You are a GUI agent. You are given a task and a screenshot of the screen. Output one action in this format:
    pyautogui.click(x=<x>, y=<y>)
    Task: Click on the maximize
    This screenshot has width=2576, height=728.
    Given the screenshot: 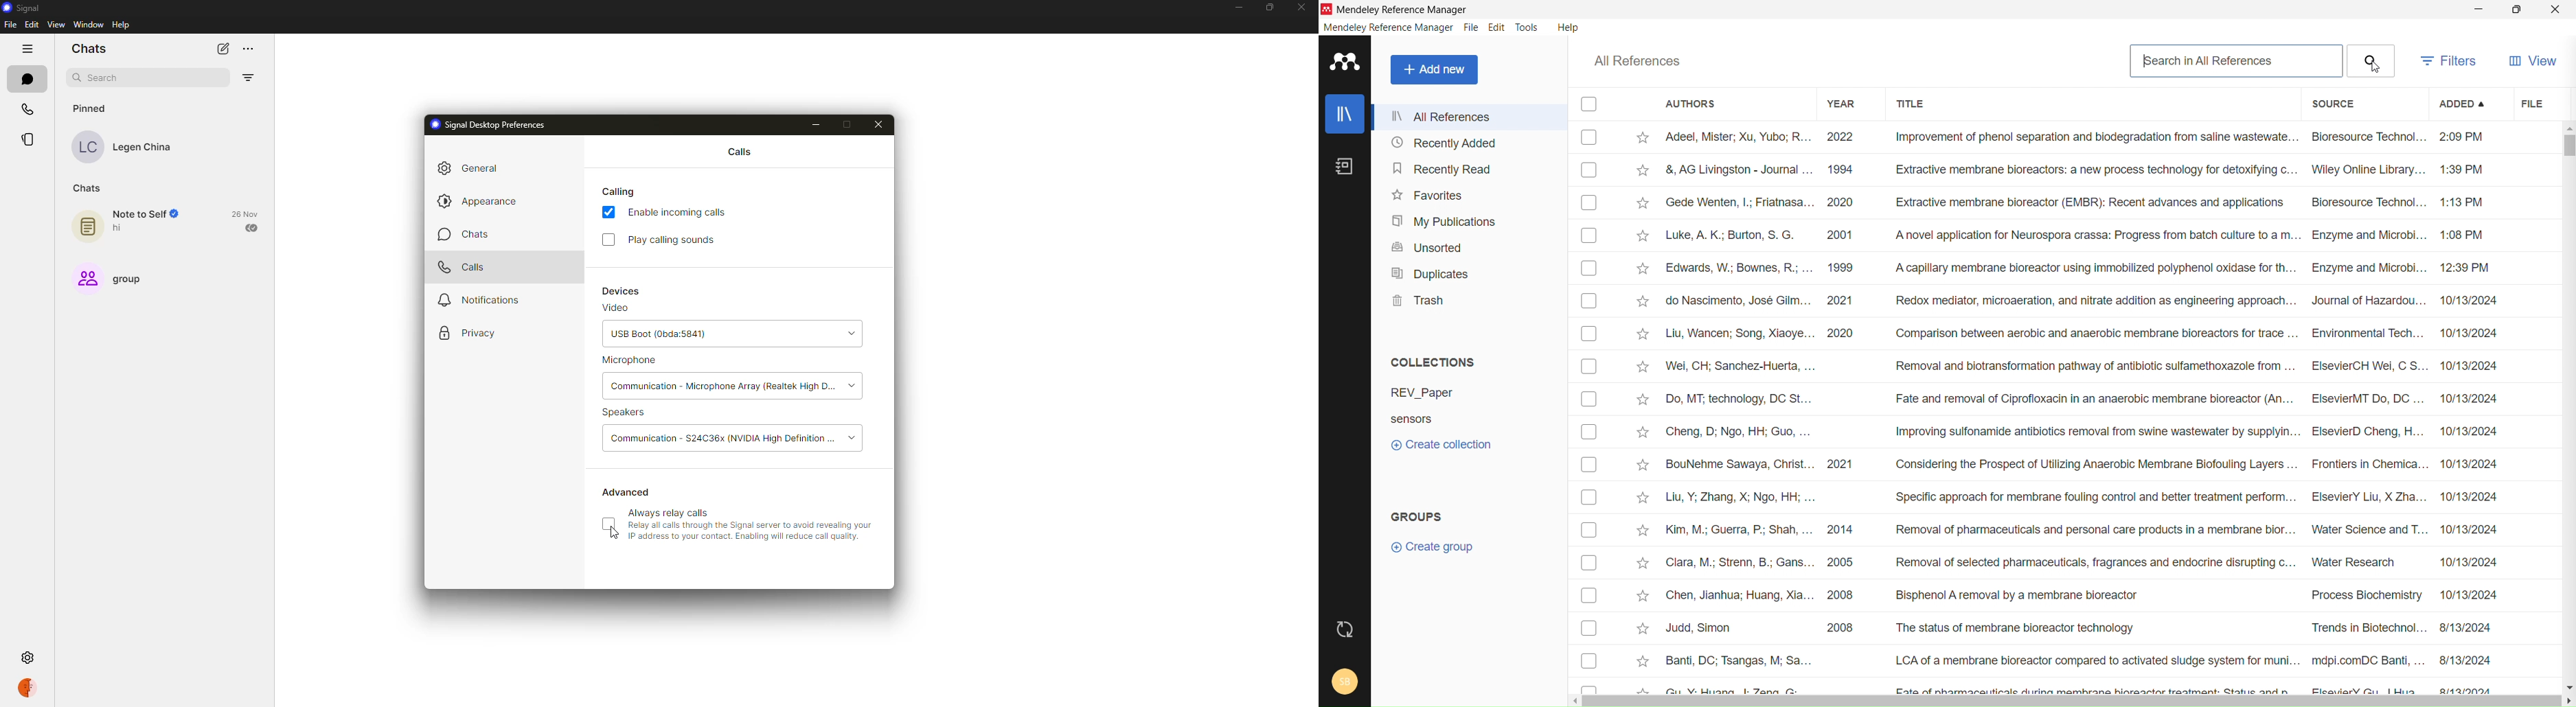 What is the action you would take?
    pyautogui.click(x=2516, y=10)
    